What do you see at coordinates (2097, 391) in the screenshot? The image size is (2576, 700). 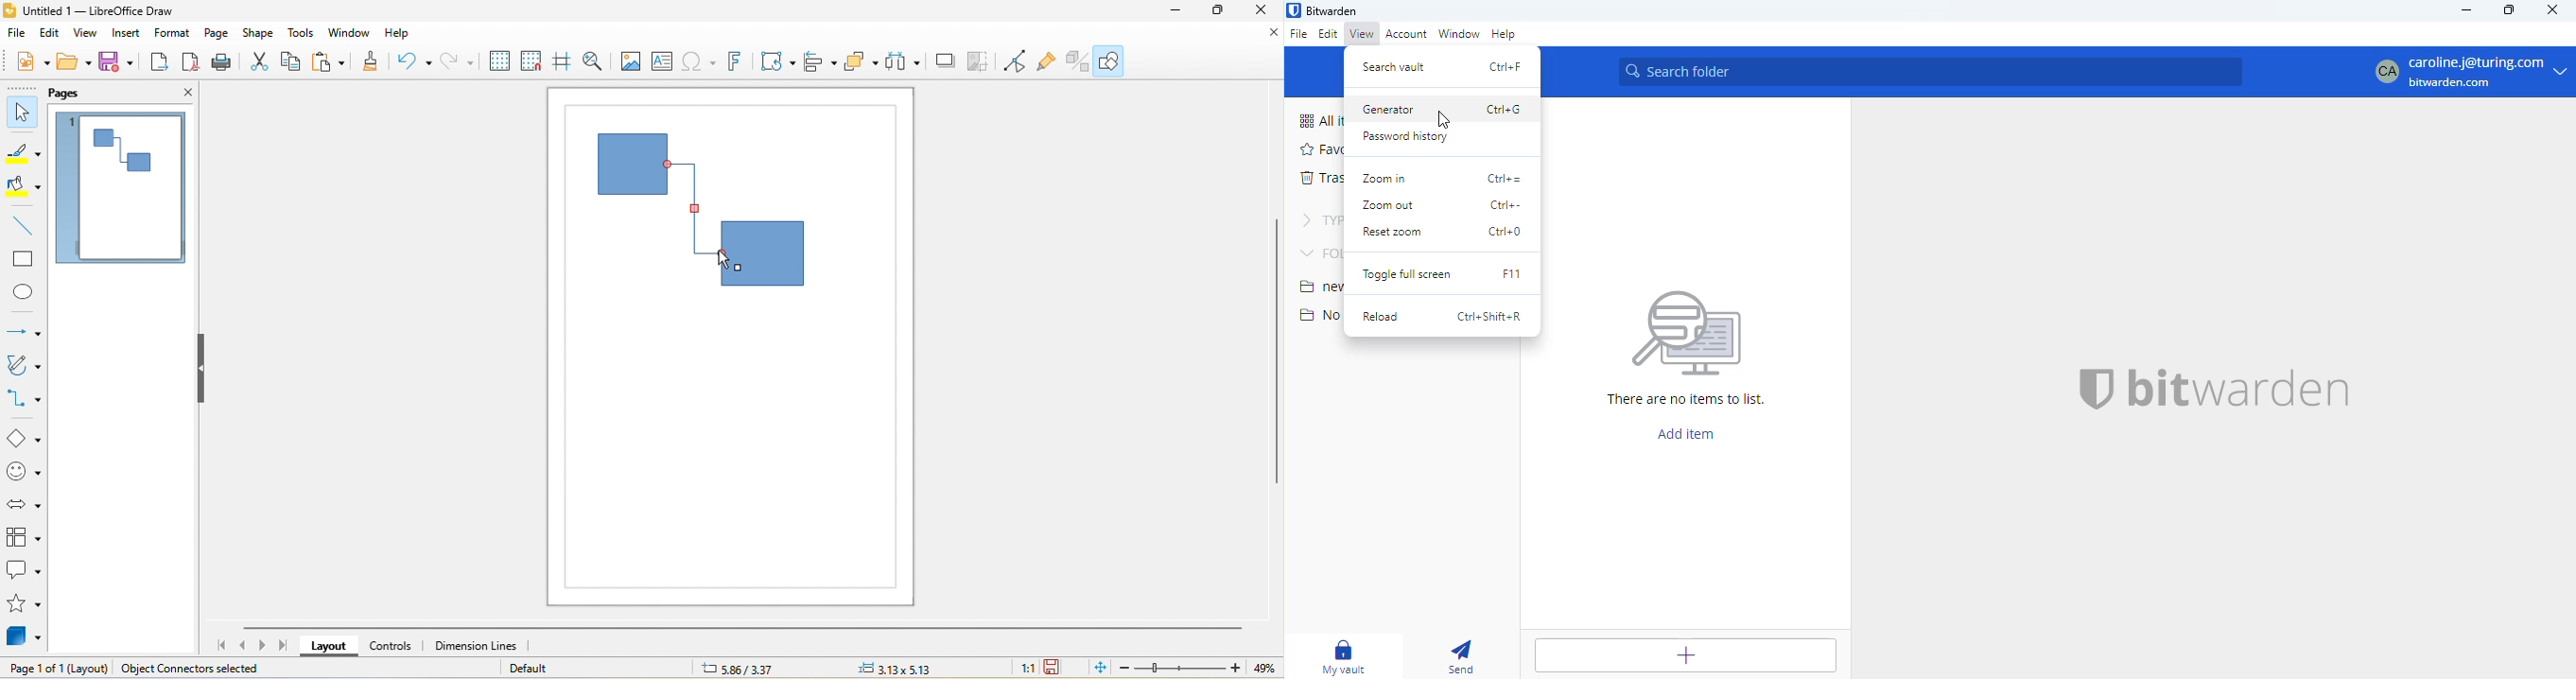 I see `bitwarden logo` at bounding box center [2097, 391].